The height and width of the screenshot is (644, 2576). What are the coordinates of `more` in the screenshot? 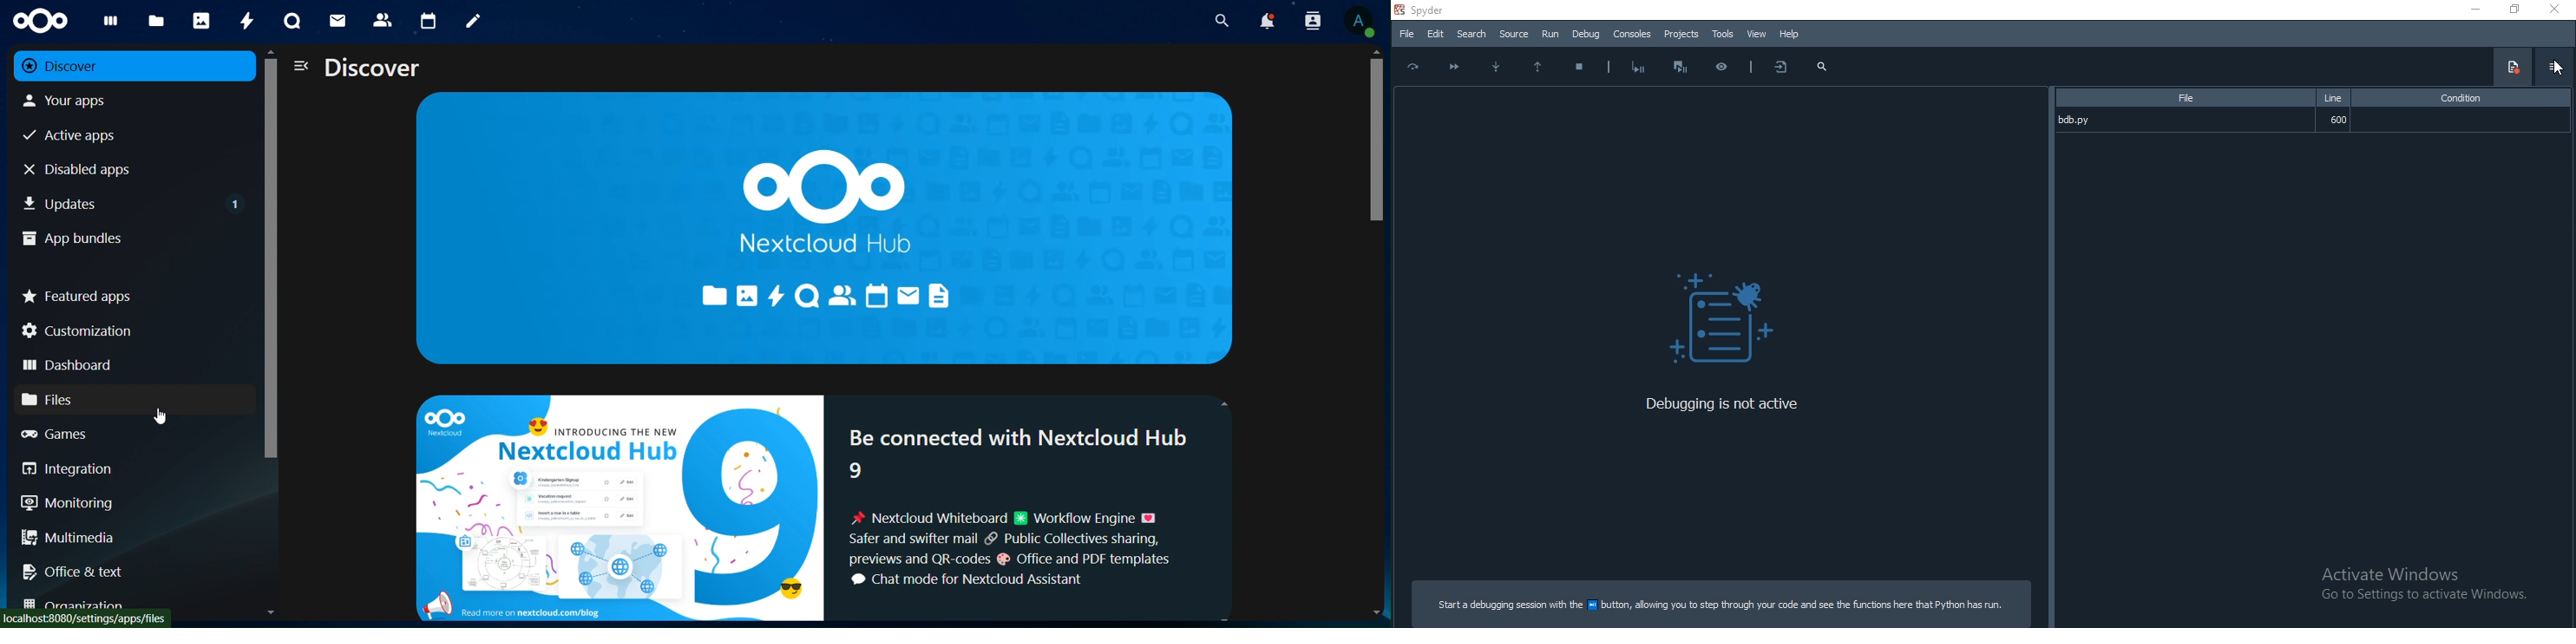 It's located at (1778, 66).